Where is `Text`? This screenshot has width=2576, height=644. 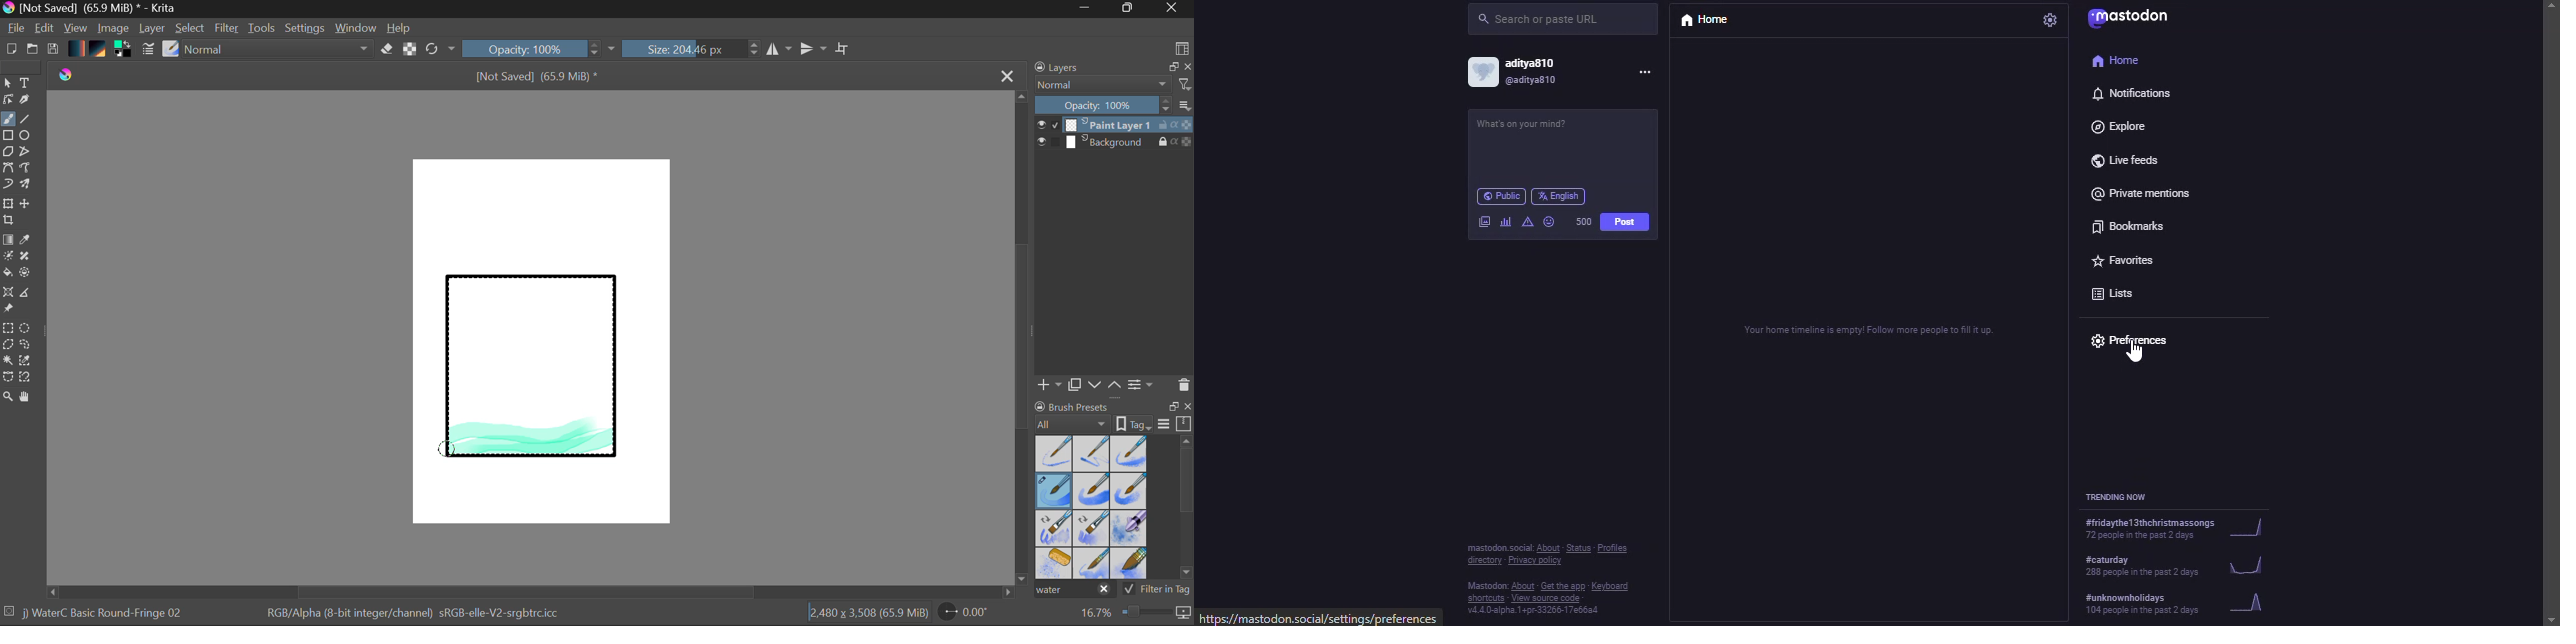 Text is located at coordinates (26, 82).